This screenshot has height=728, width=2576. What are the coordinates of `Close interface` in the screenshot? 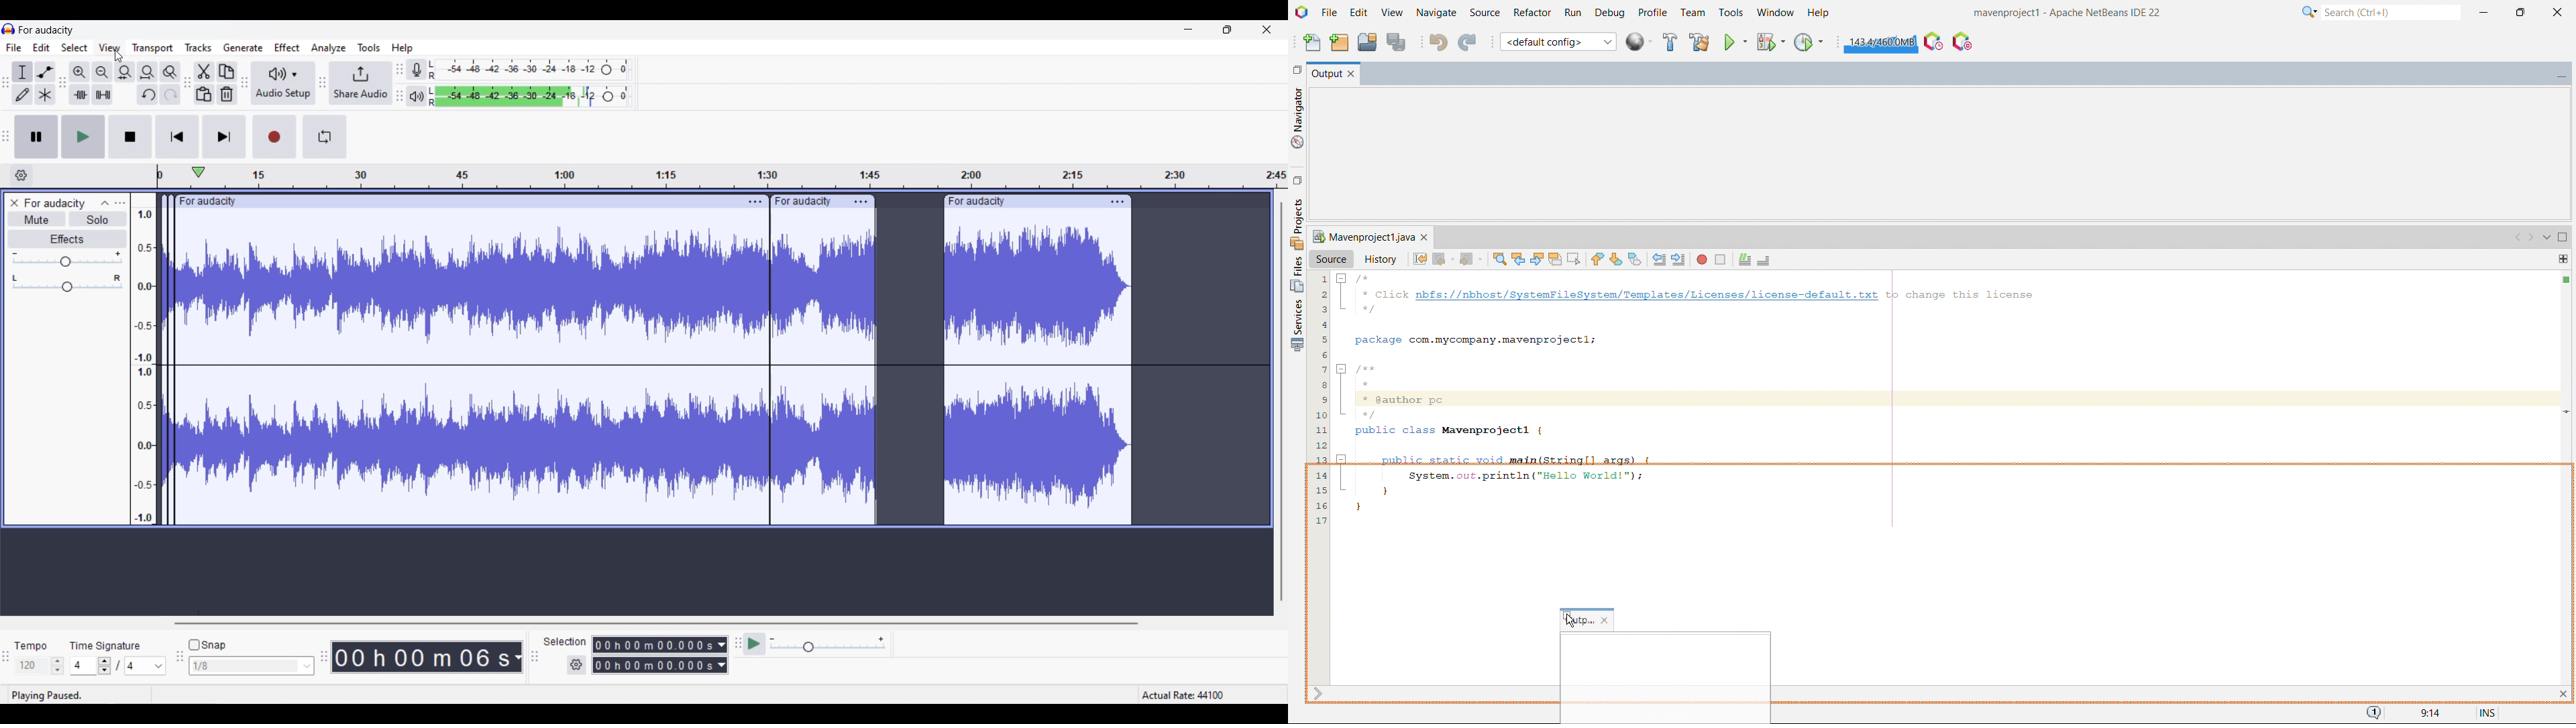 It's located at (1267, 29).